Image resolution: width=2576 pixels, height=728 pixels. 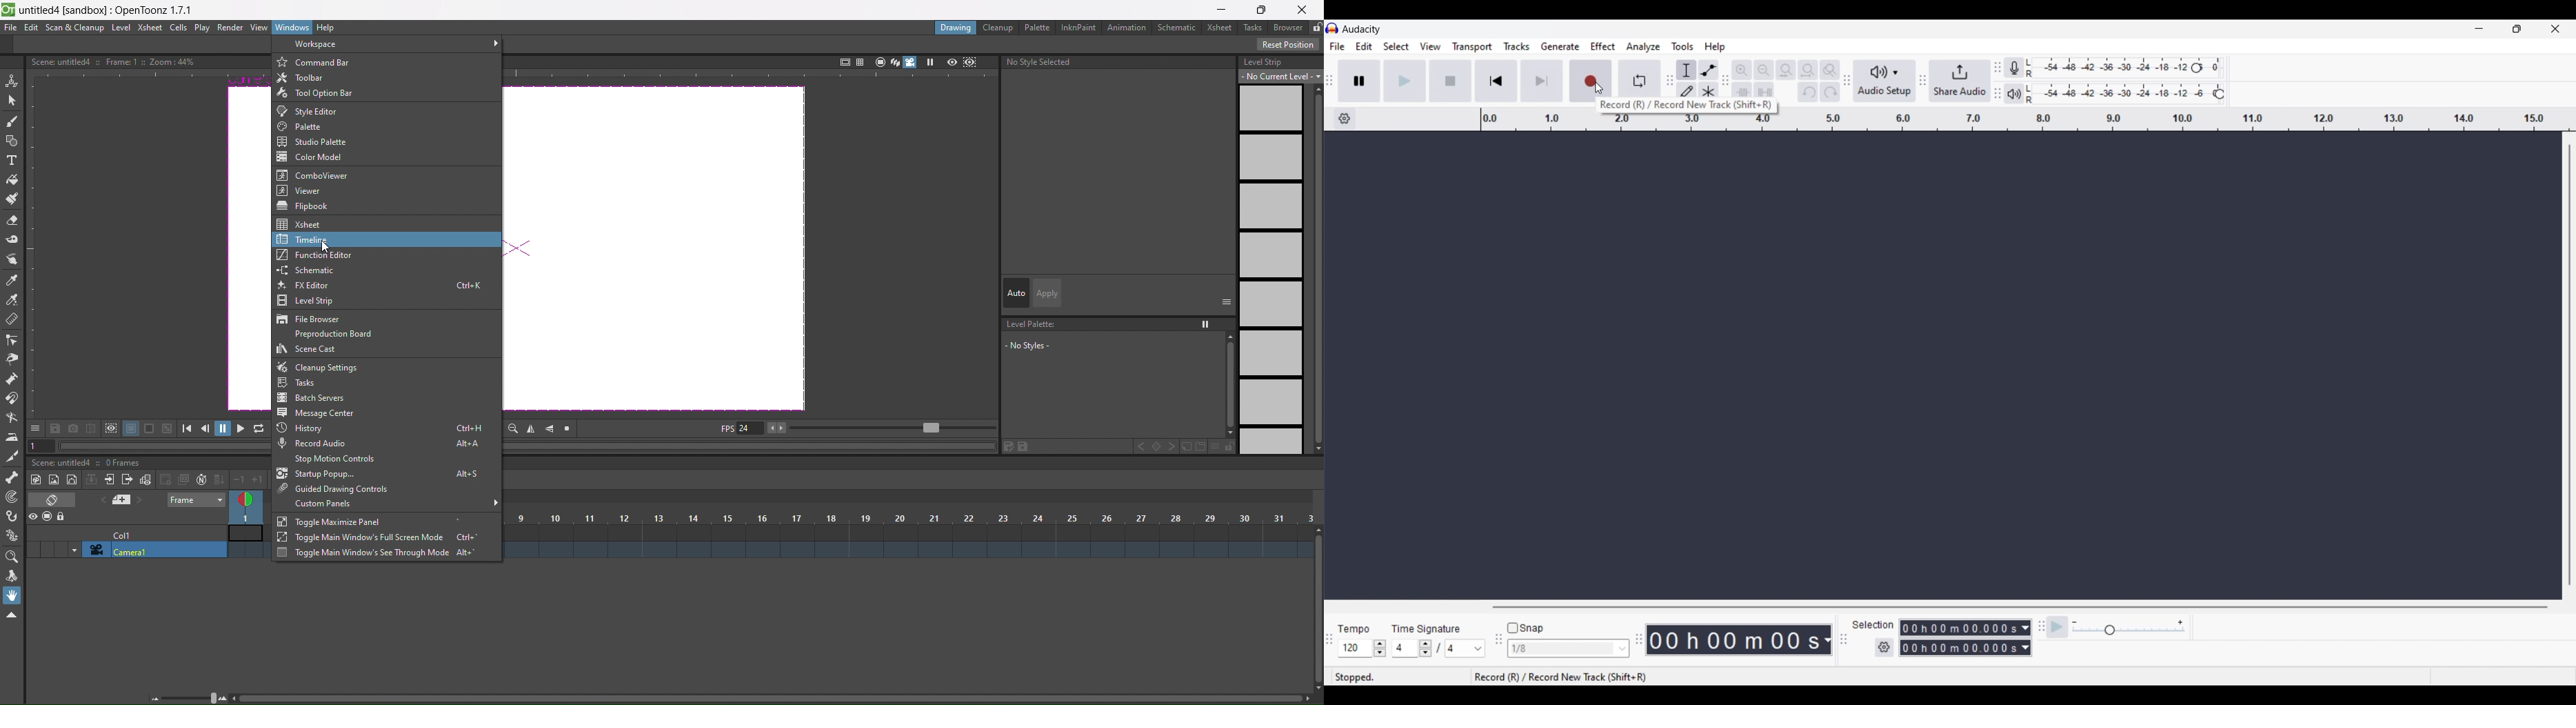 I want to click on close sub xsheet, so click(x=109, y=479).